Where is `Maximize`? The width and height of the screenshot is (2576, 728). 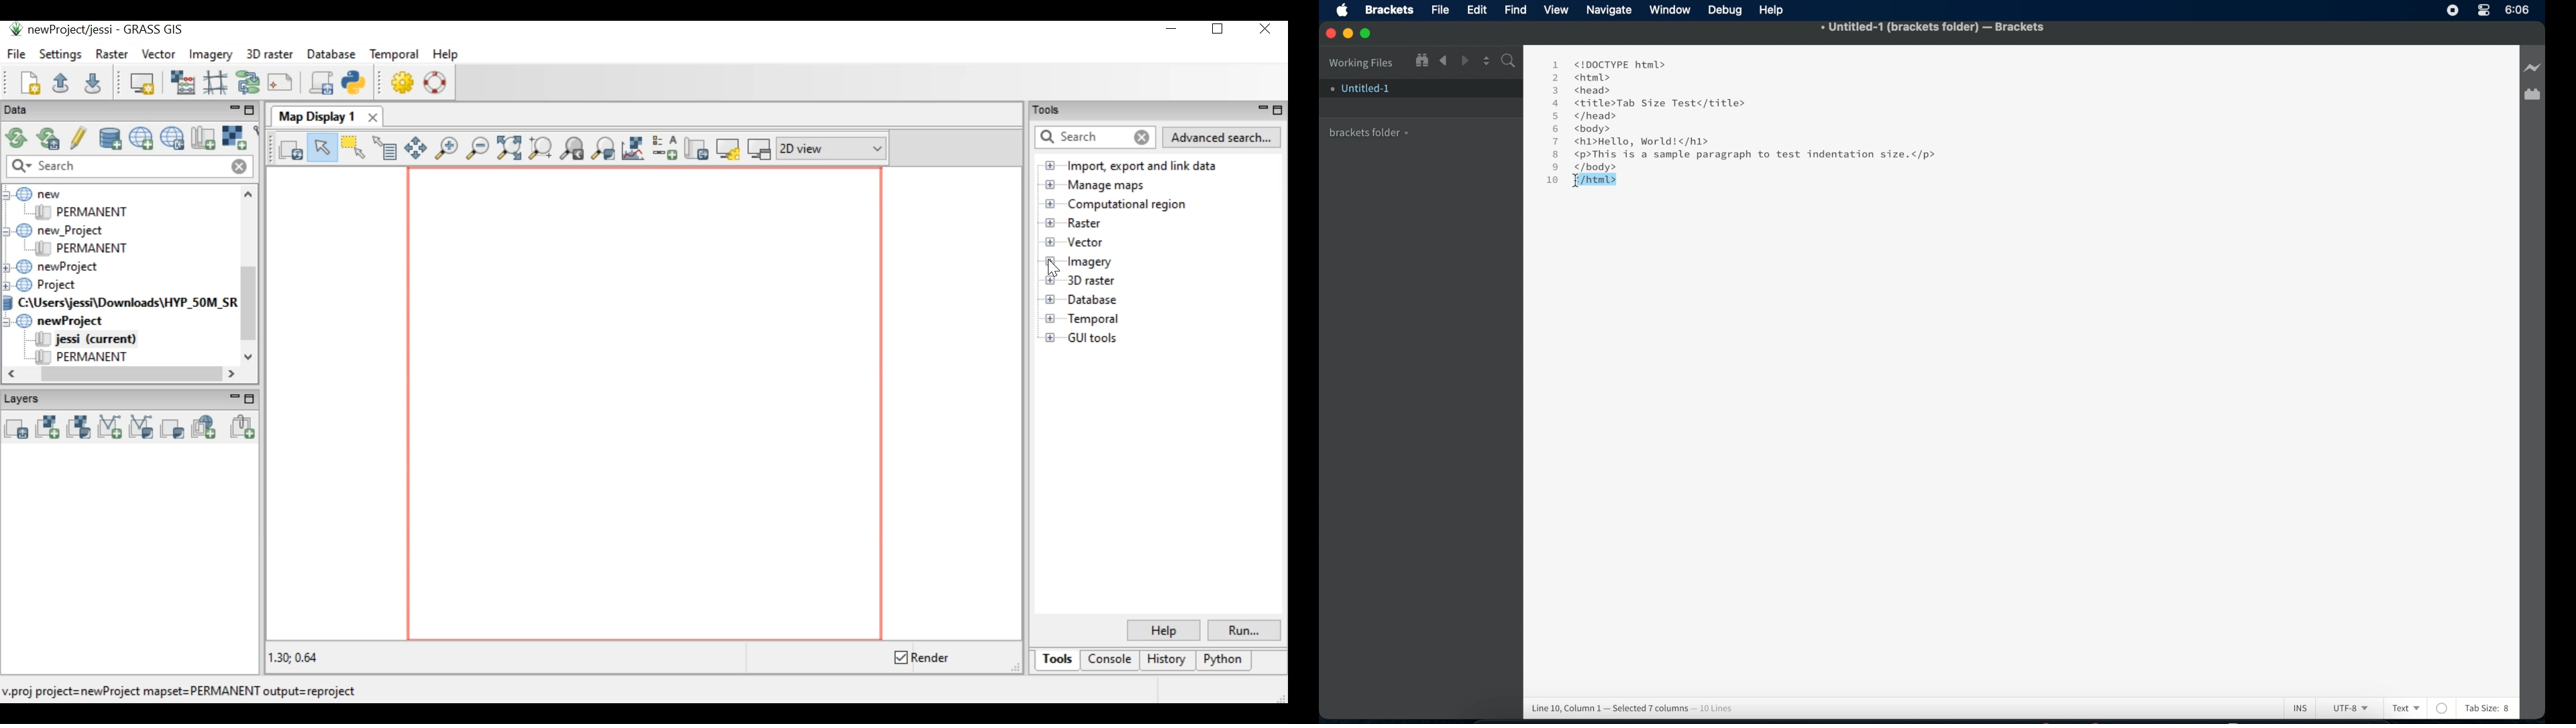 Maximize is located at coordinates (1370, 34).